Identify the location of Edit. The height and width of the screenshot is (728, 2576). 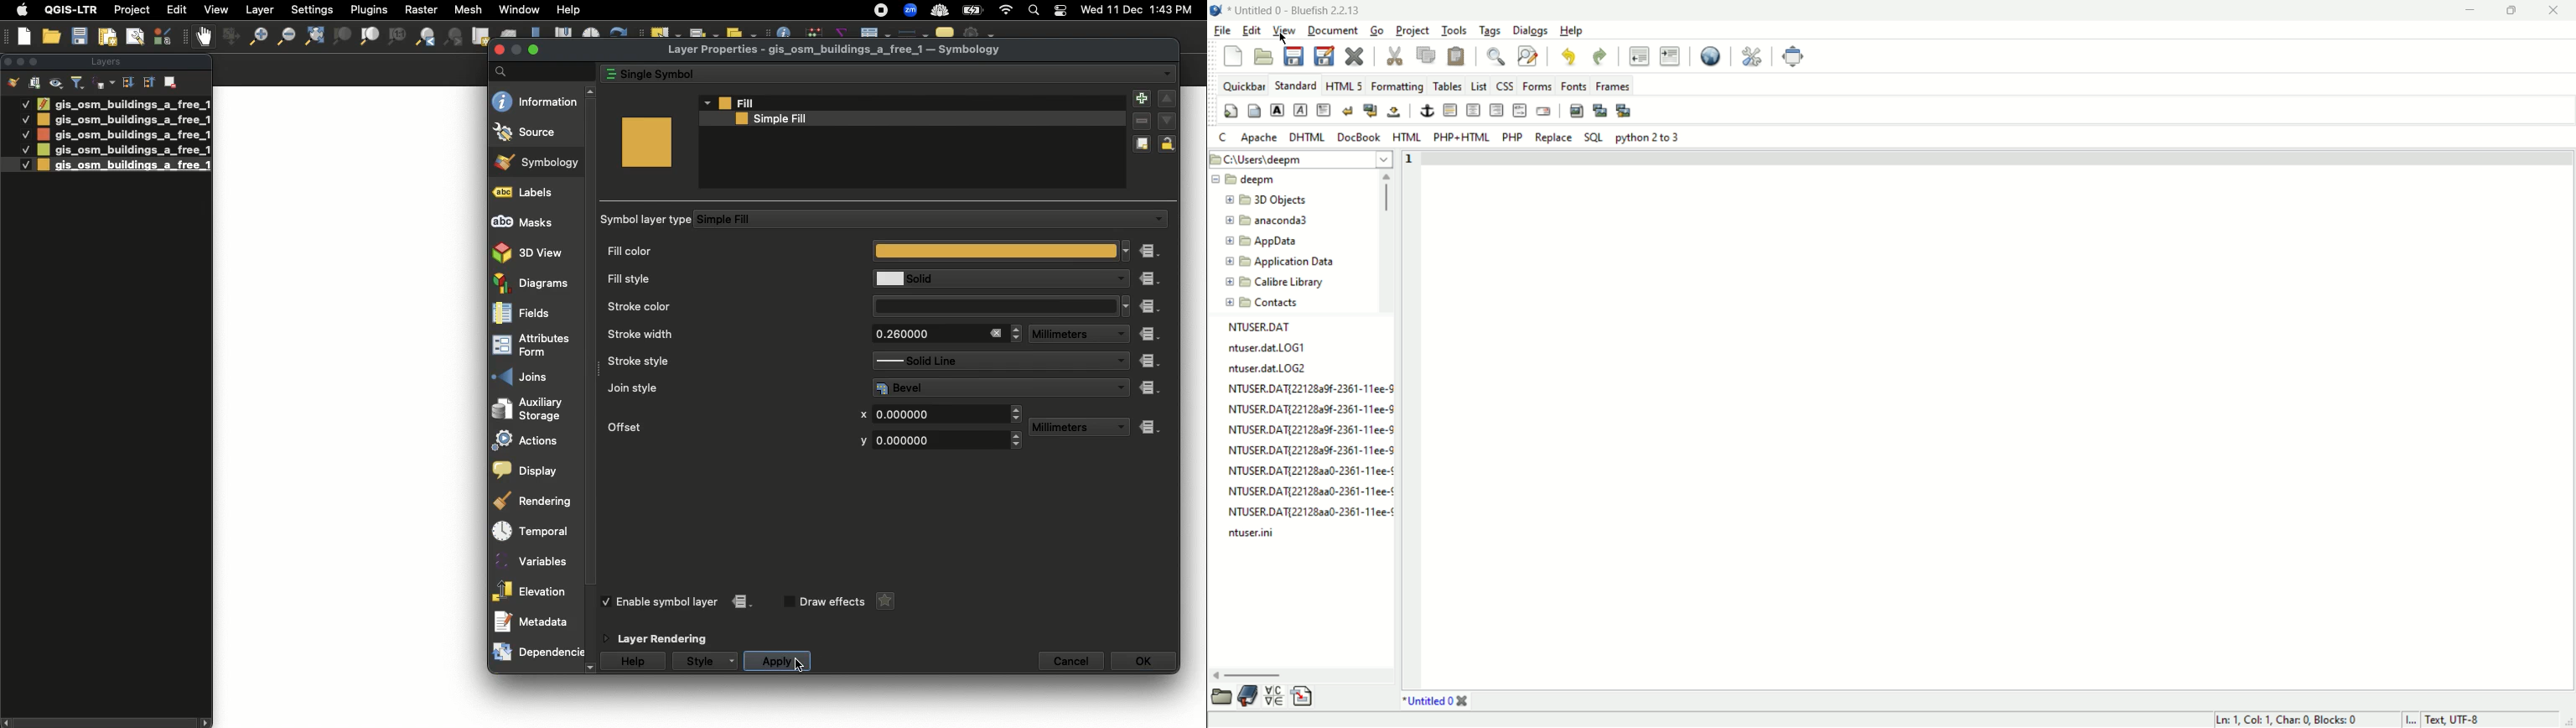
(177, 9).